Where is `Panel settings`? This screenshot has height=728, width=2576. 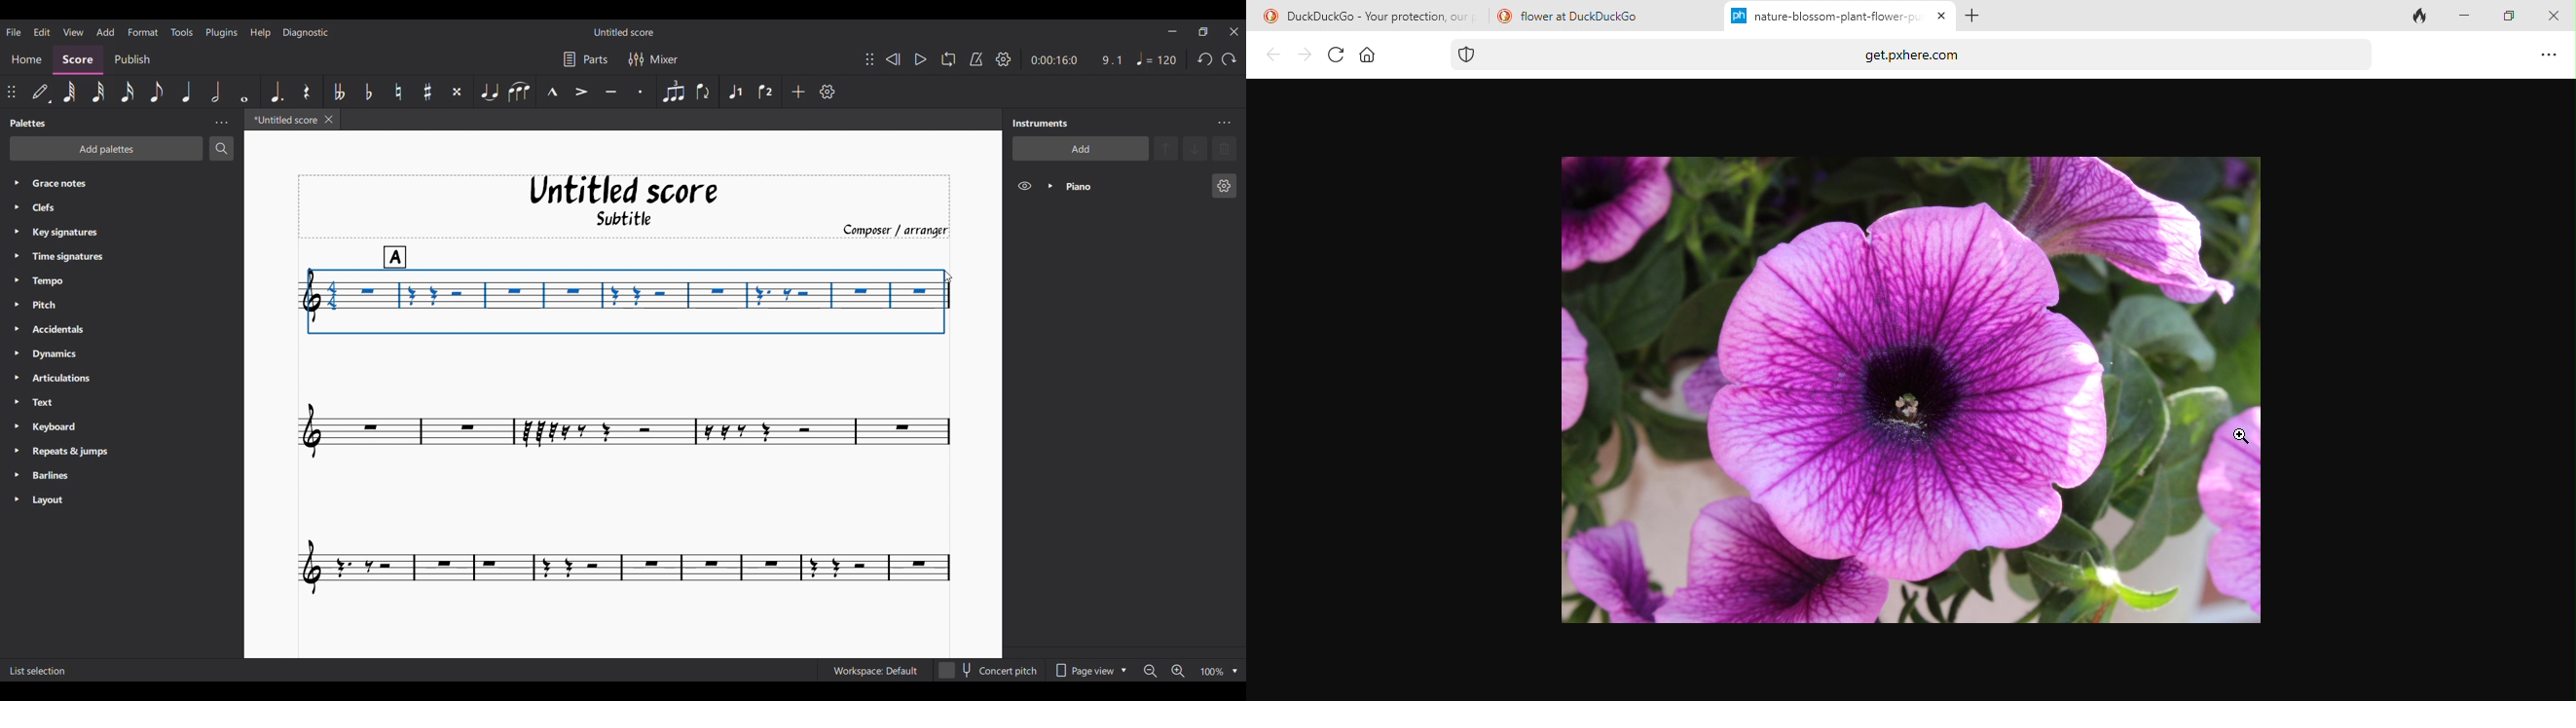 Panel settings is located at coordinates (221, 123).